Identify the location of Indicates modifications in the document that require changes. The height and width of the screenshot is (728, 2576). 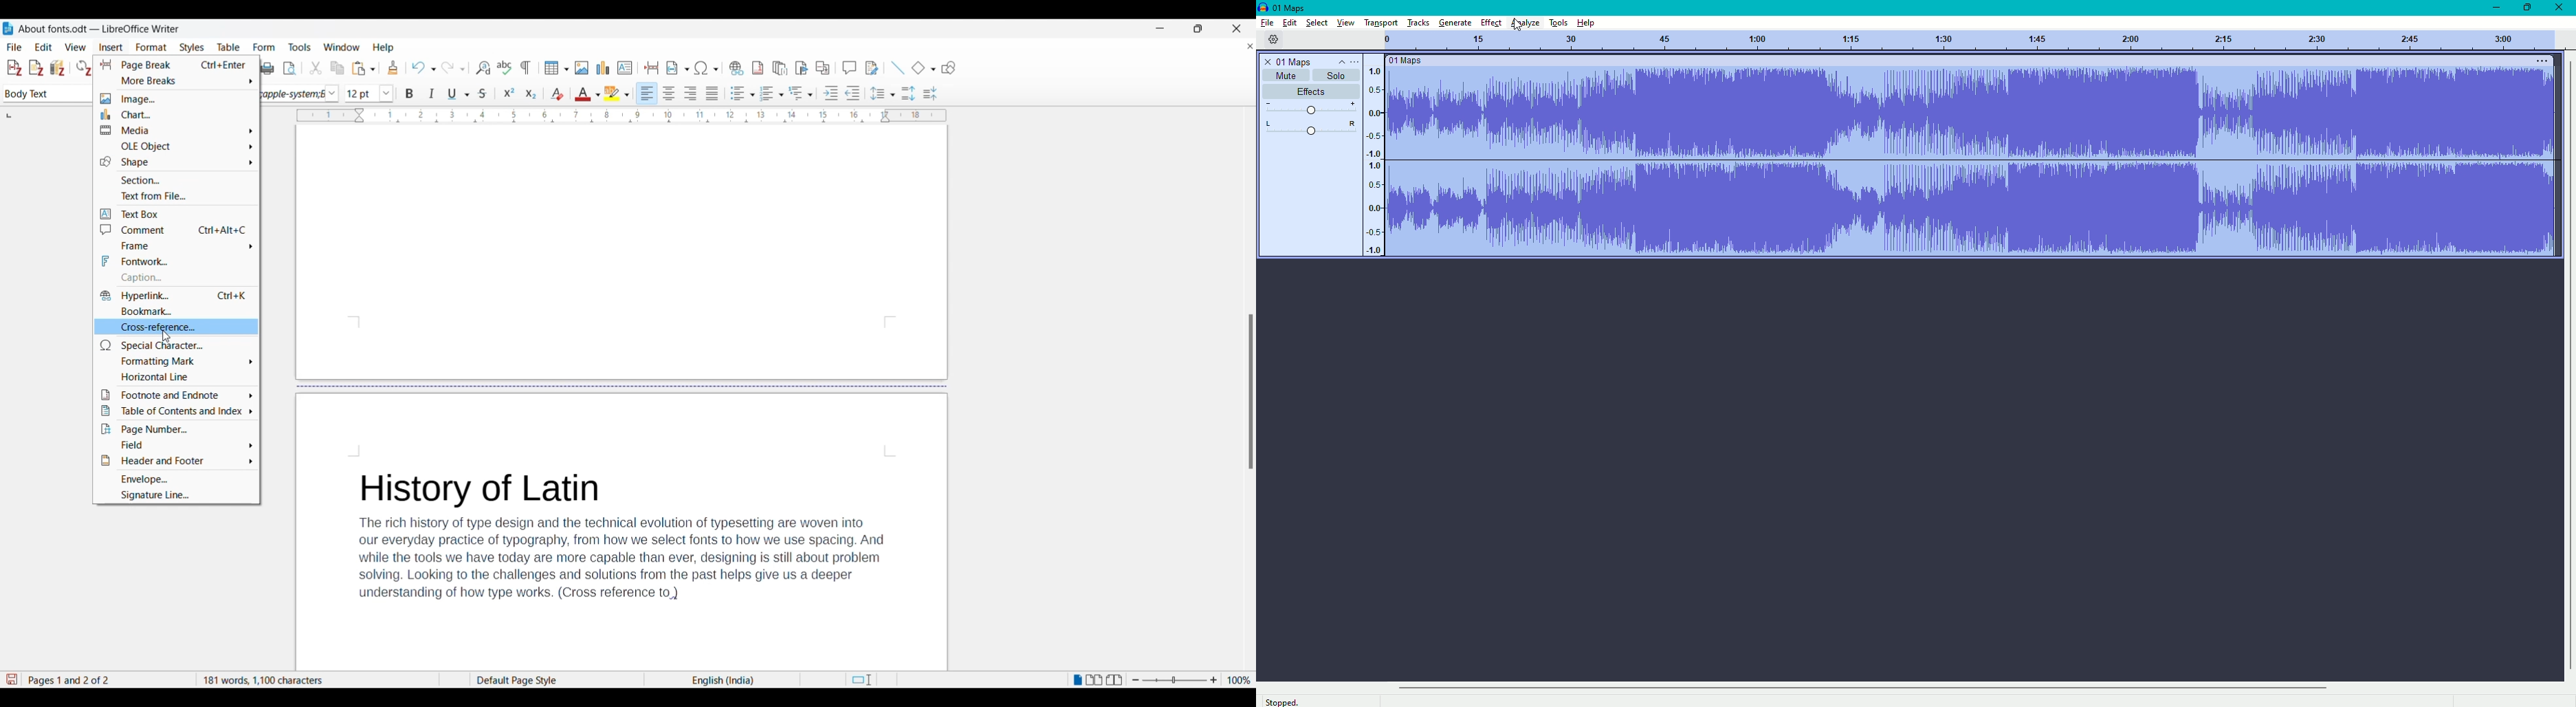
(11, 680).